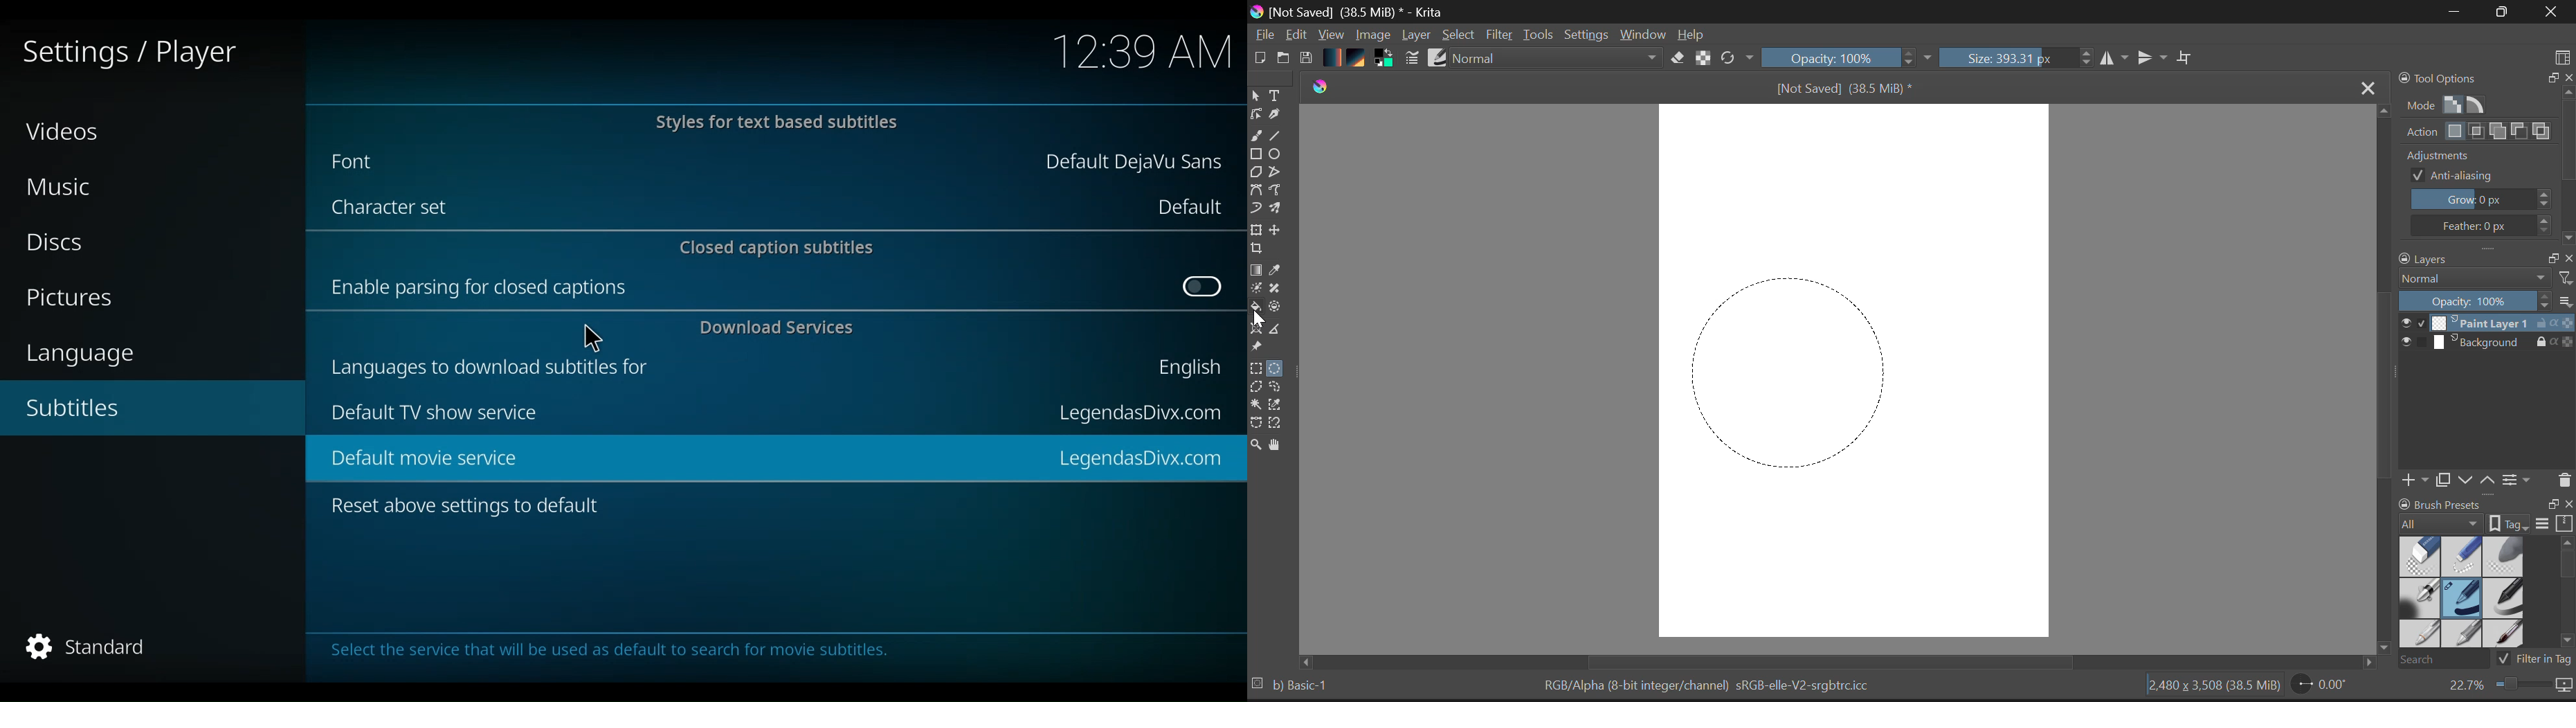 The height and width of the screenshot is (728, 2576). I want to click on Image, so click(1373, 34).